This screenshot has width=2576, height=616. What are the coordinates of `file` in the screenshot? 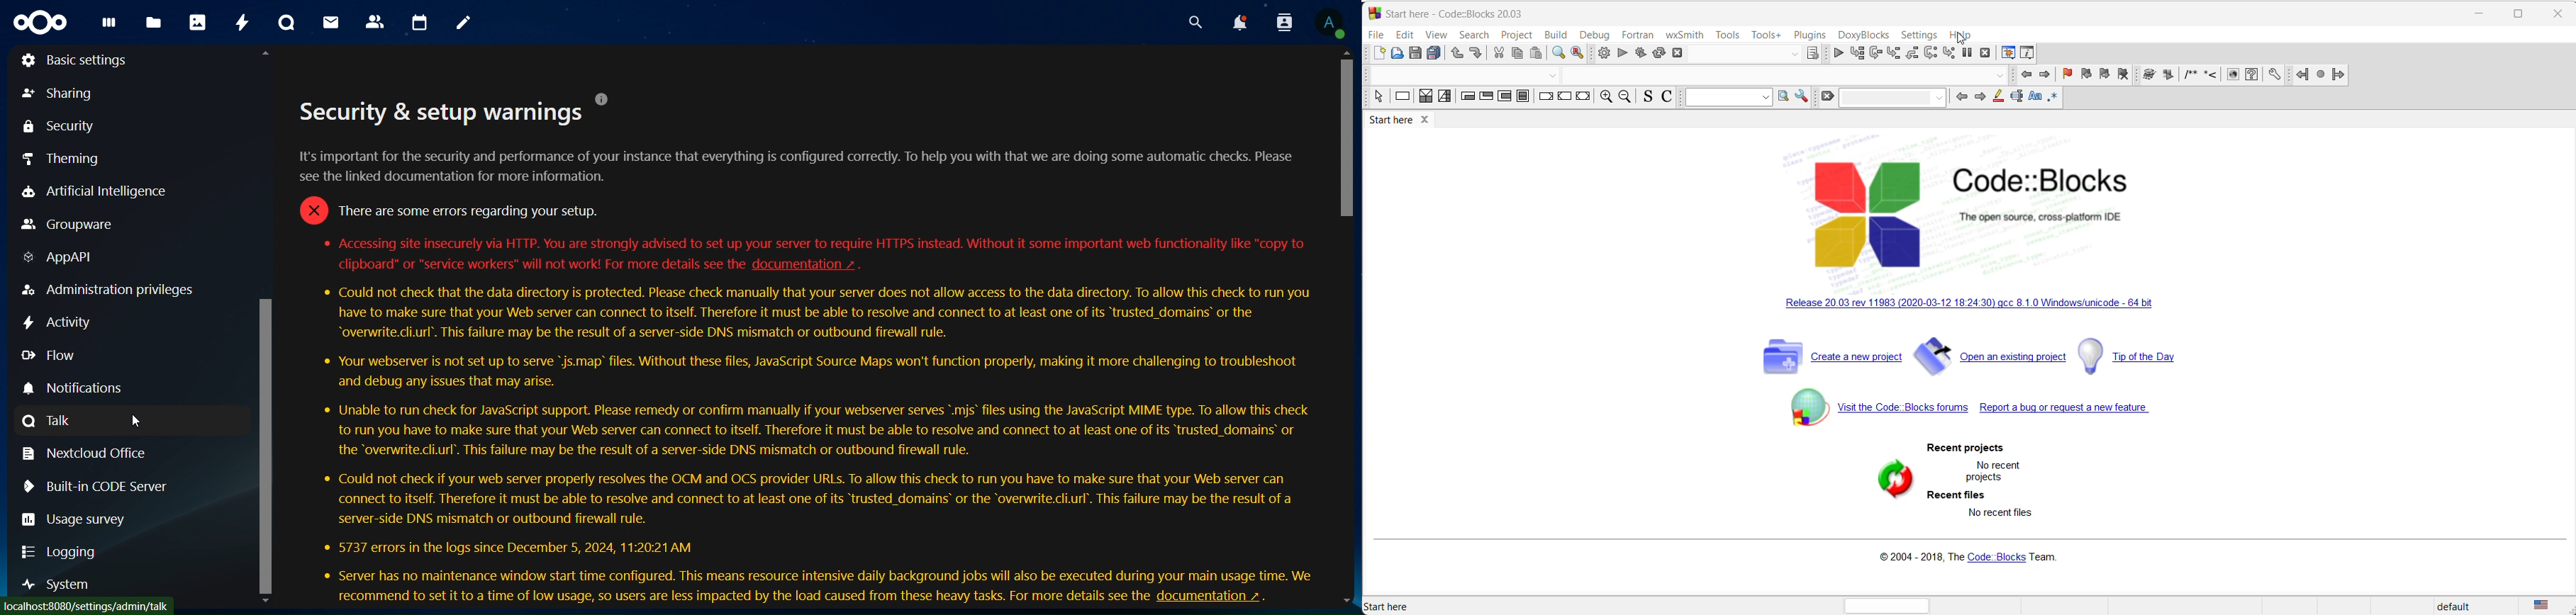 It's located at (1377, 34).